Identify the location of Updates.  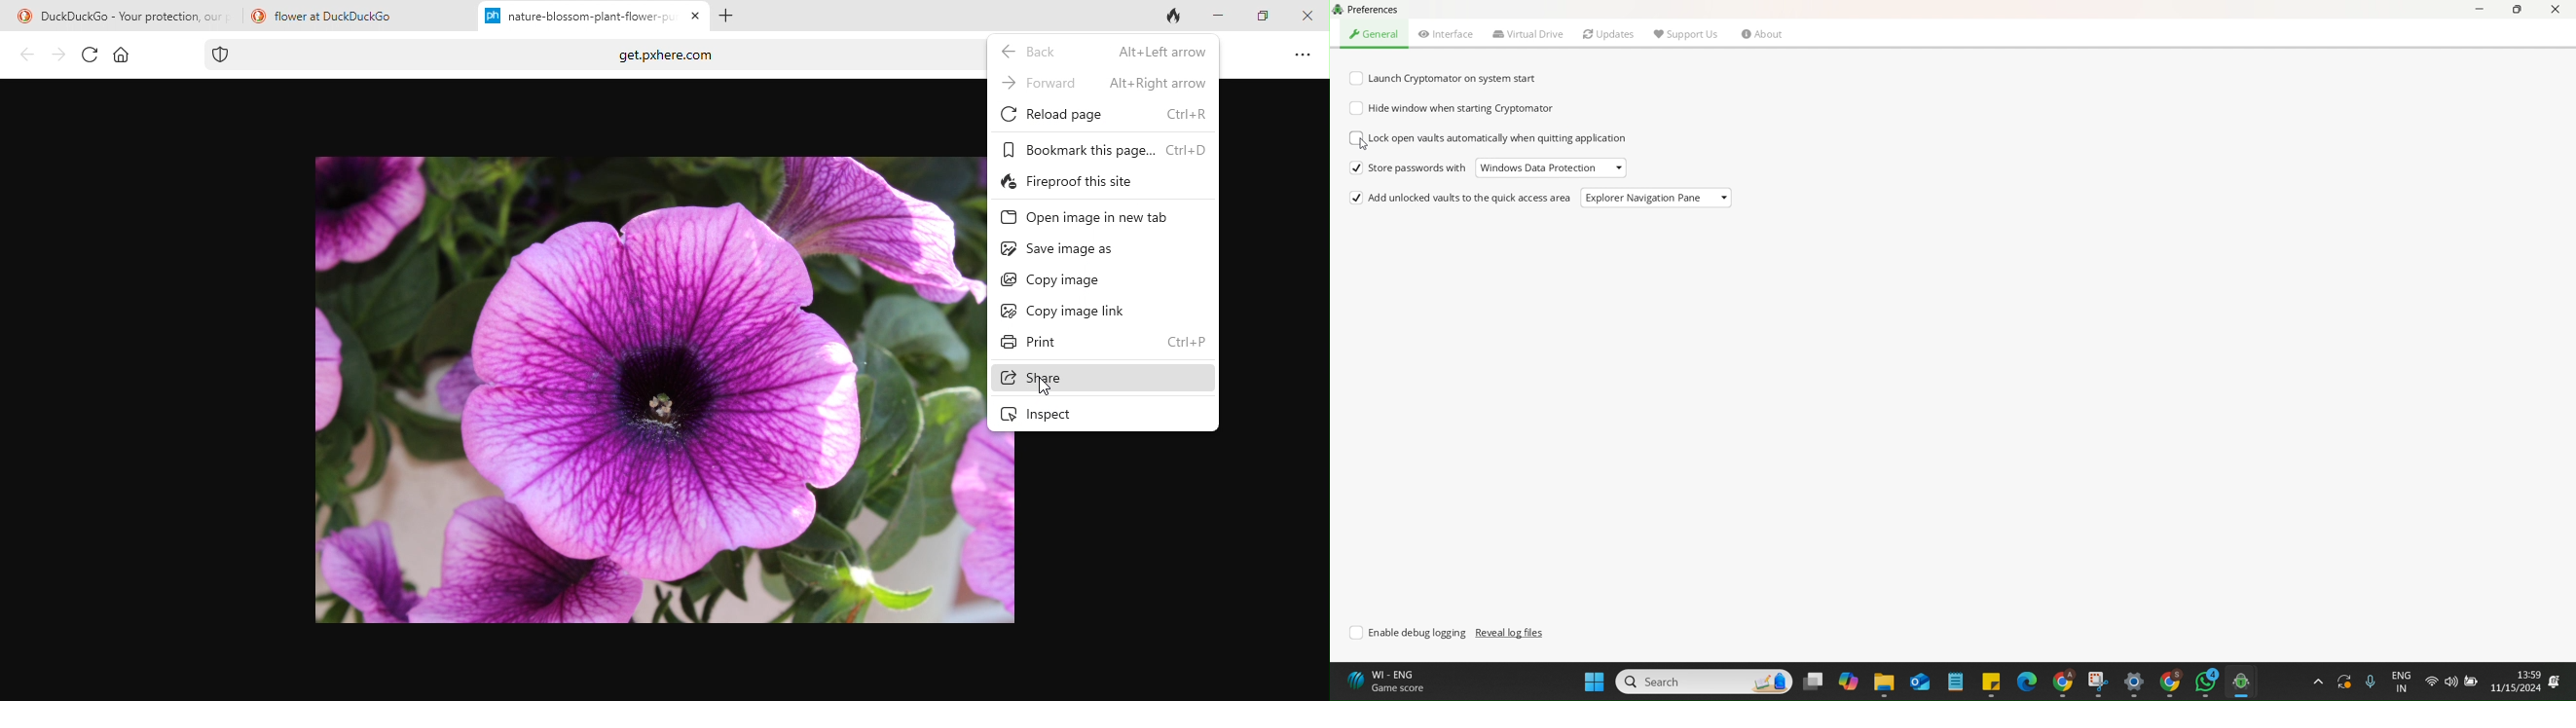
(1609, 34).